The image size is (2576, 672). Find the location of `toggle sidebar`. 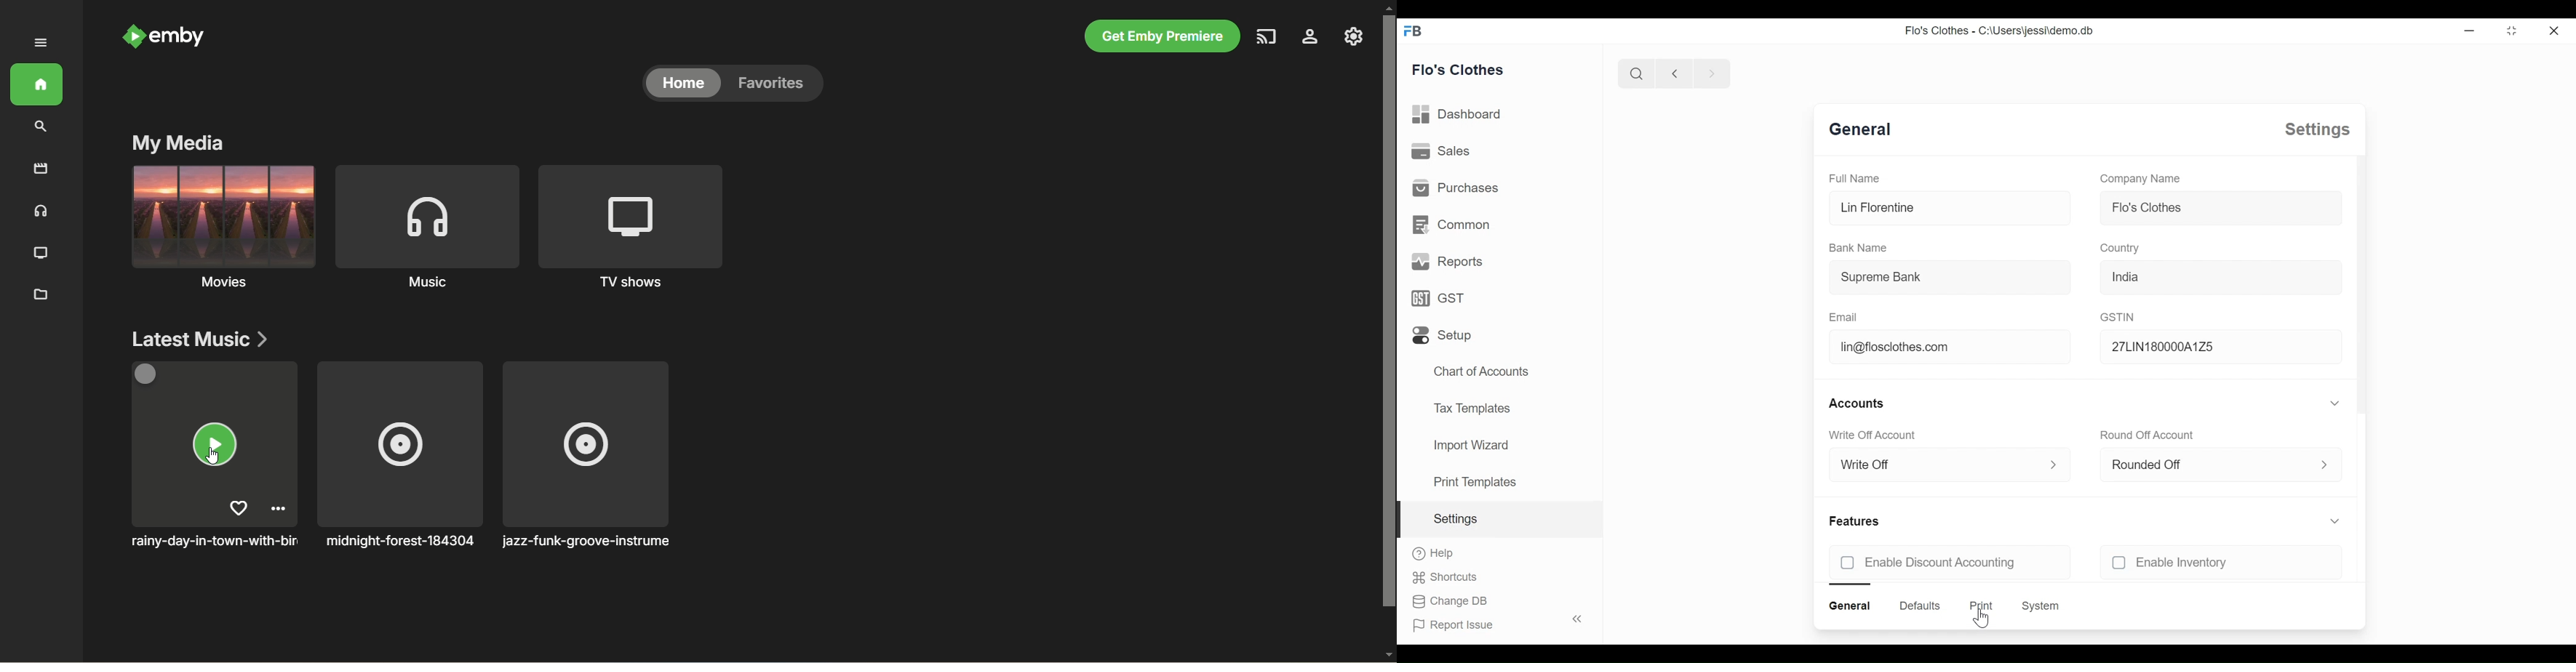

toggle sidebar is located at coordinates (1579, 619).